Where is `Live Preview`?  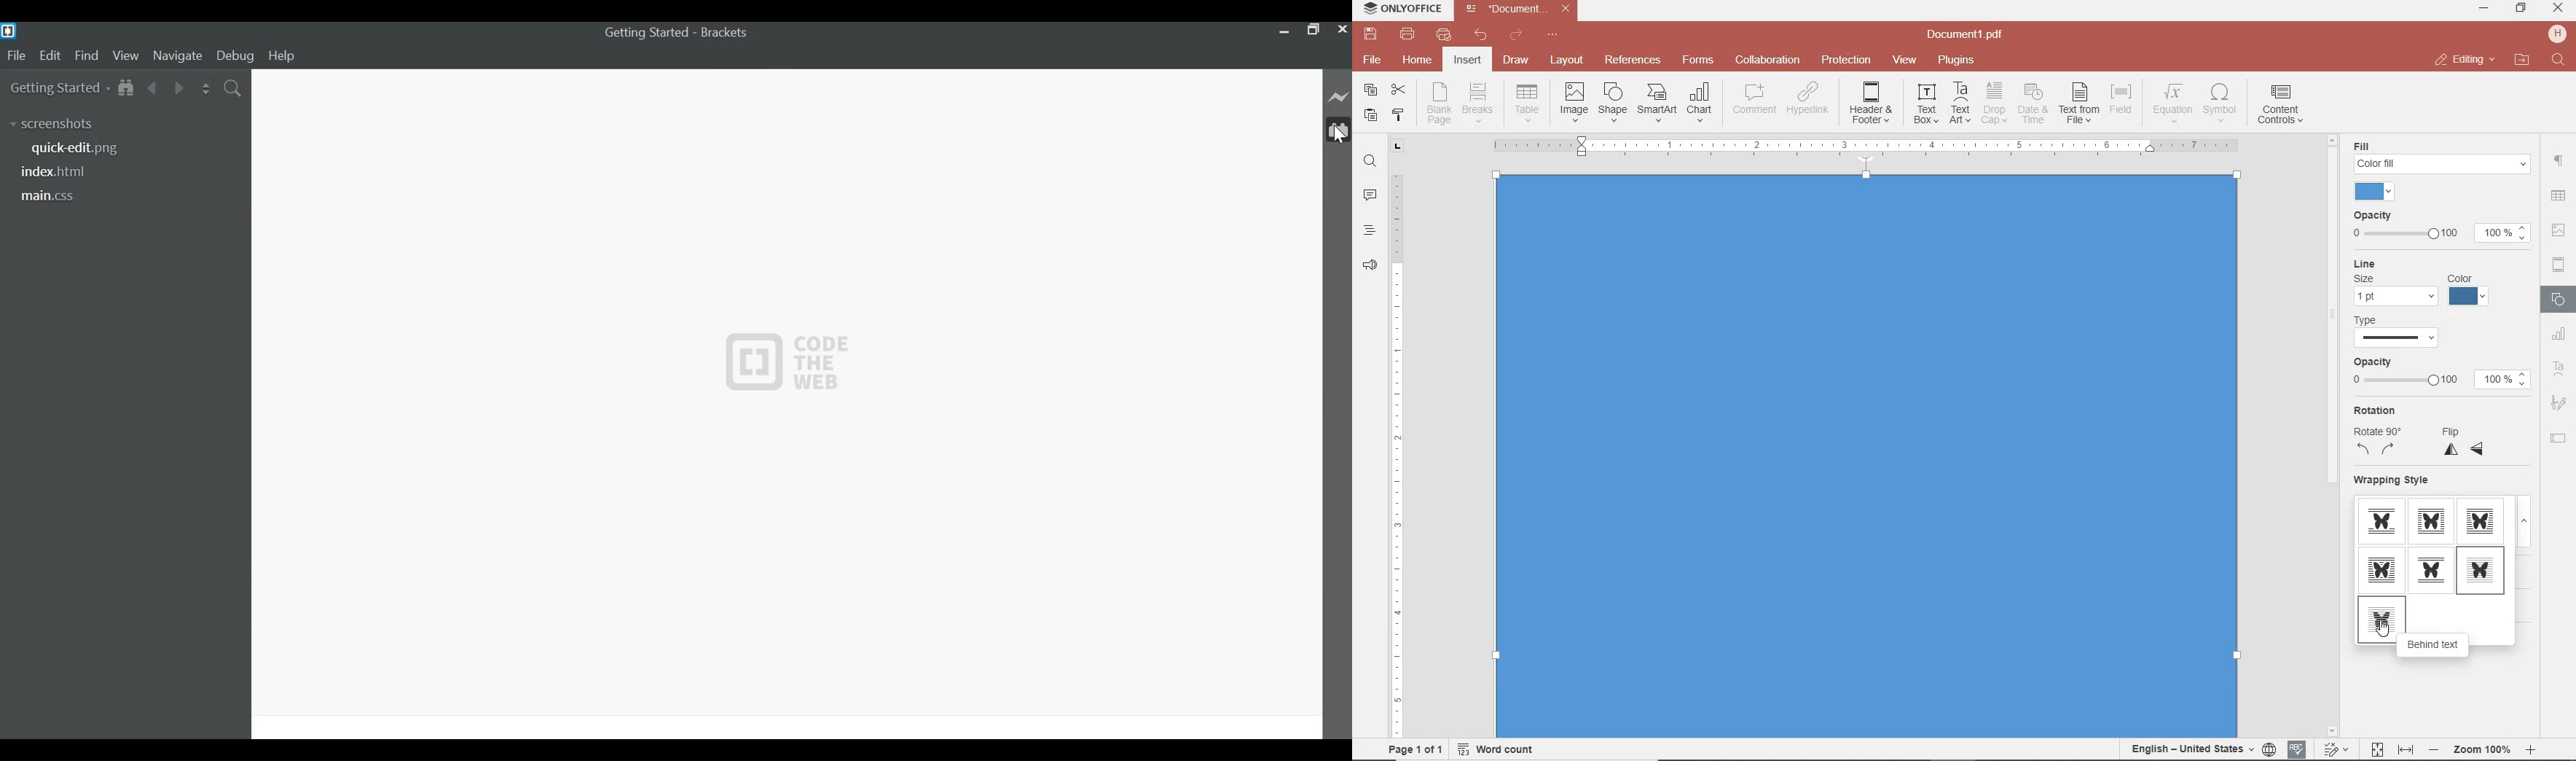 Live Preview is located at coordinates (1338, 99).